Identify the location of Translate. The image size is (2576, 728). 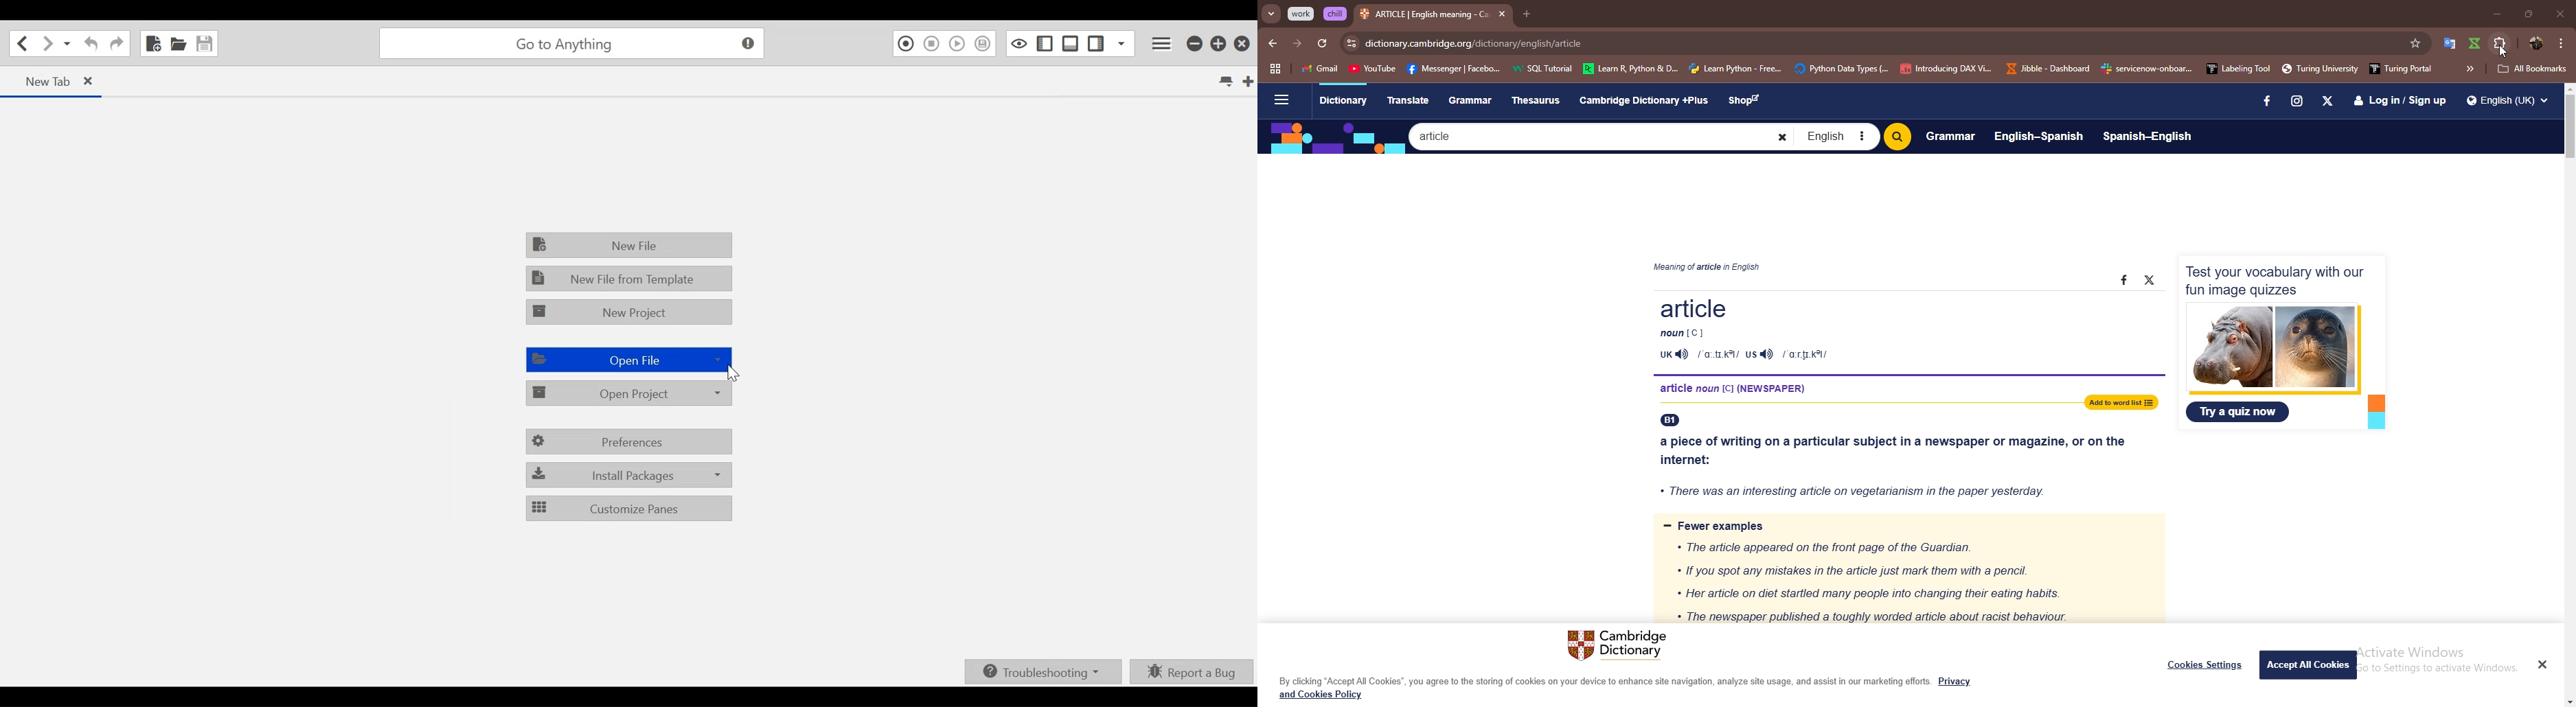
(1408, 99).